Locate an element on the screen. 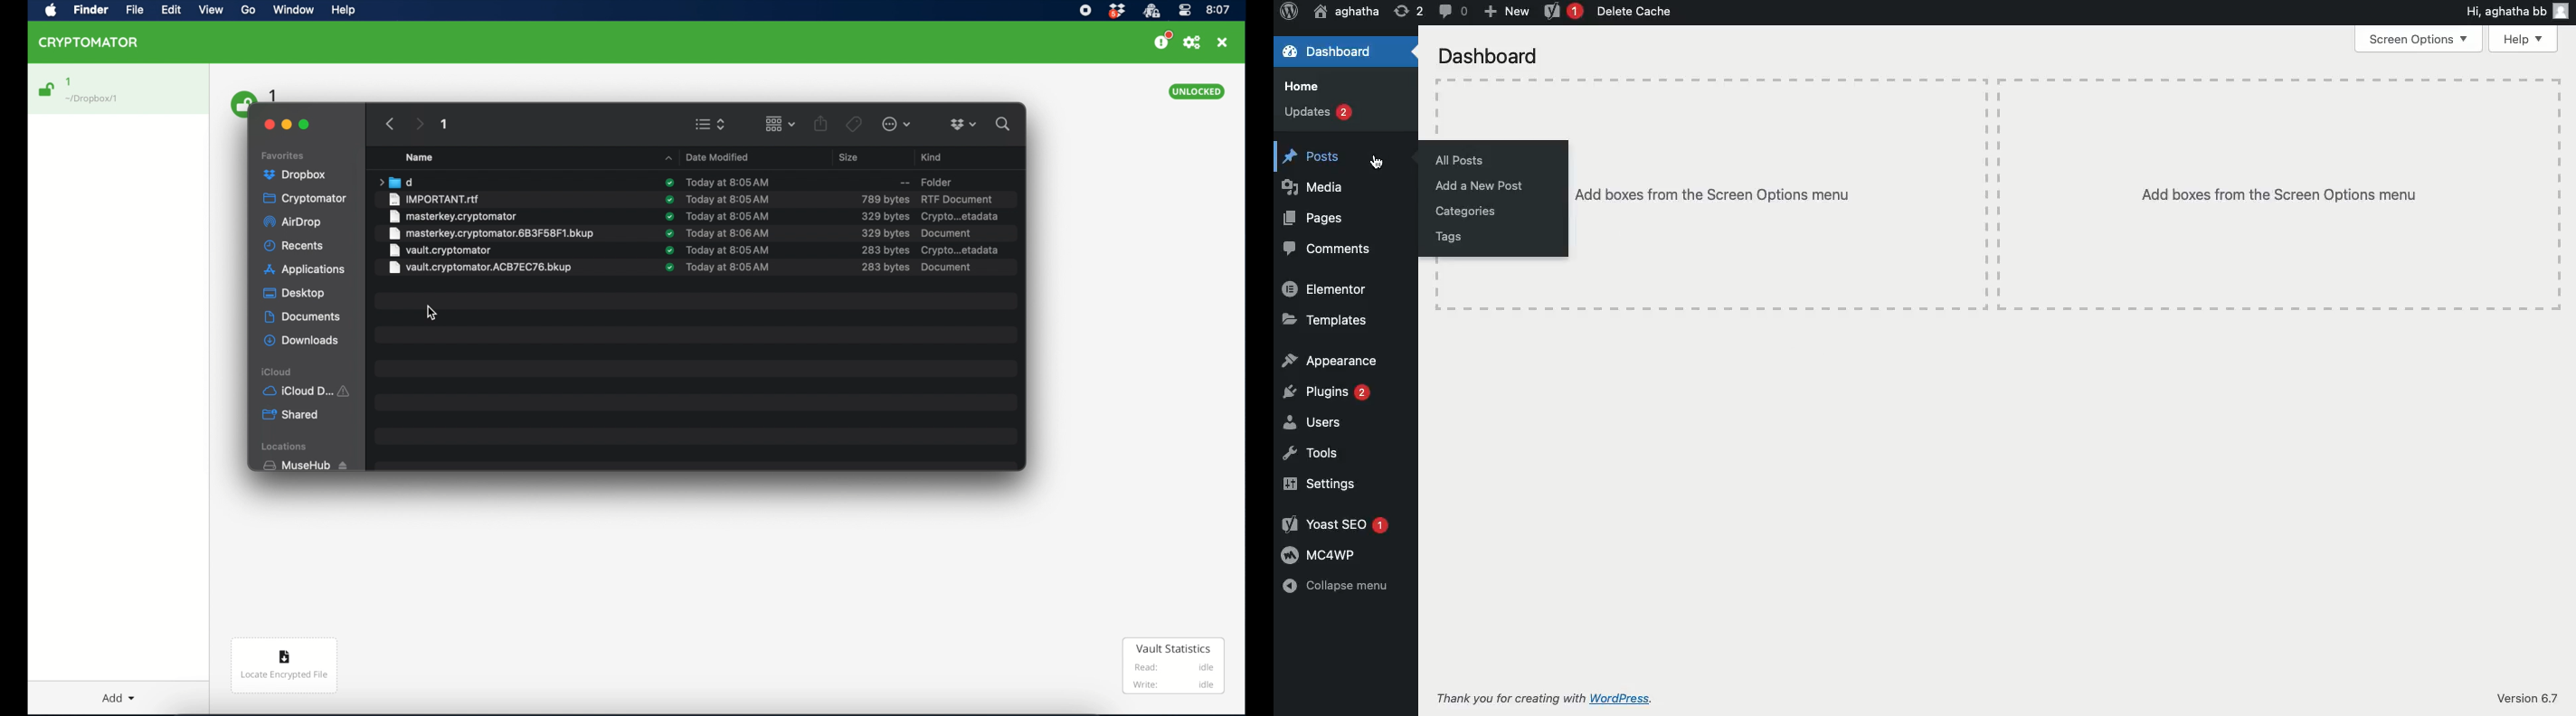 The height and width of the screenshot is (728, 2576). Media is located at coordinates (1312, 186).